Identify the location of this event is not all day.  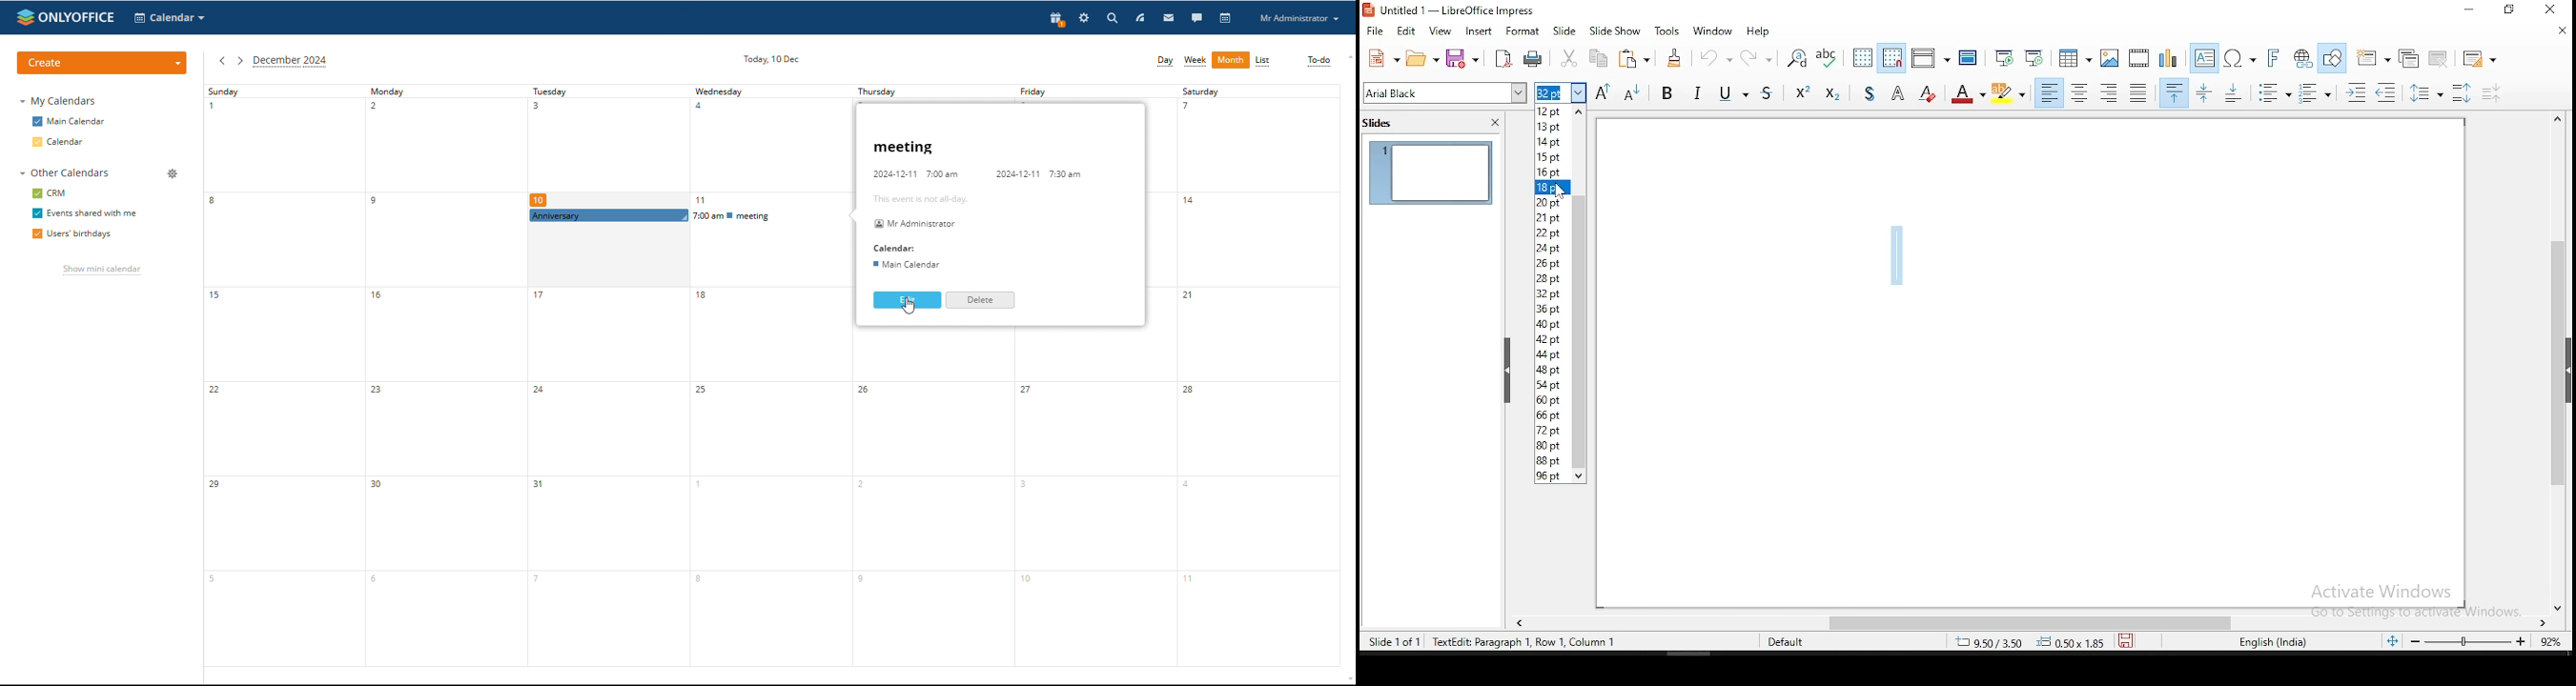
(919, 199).